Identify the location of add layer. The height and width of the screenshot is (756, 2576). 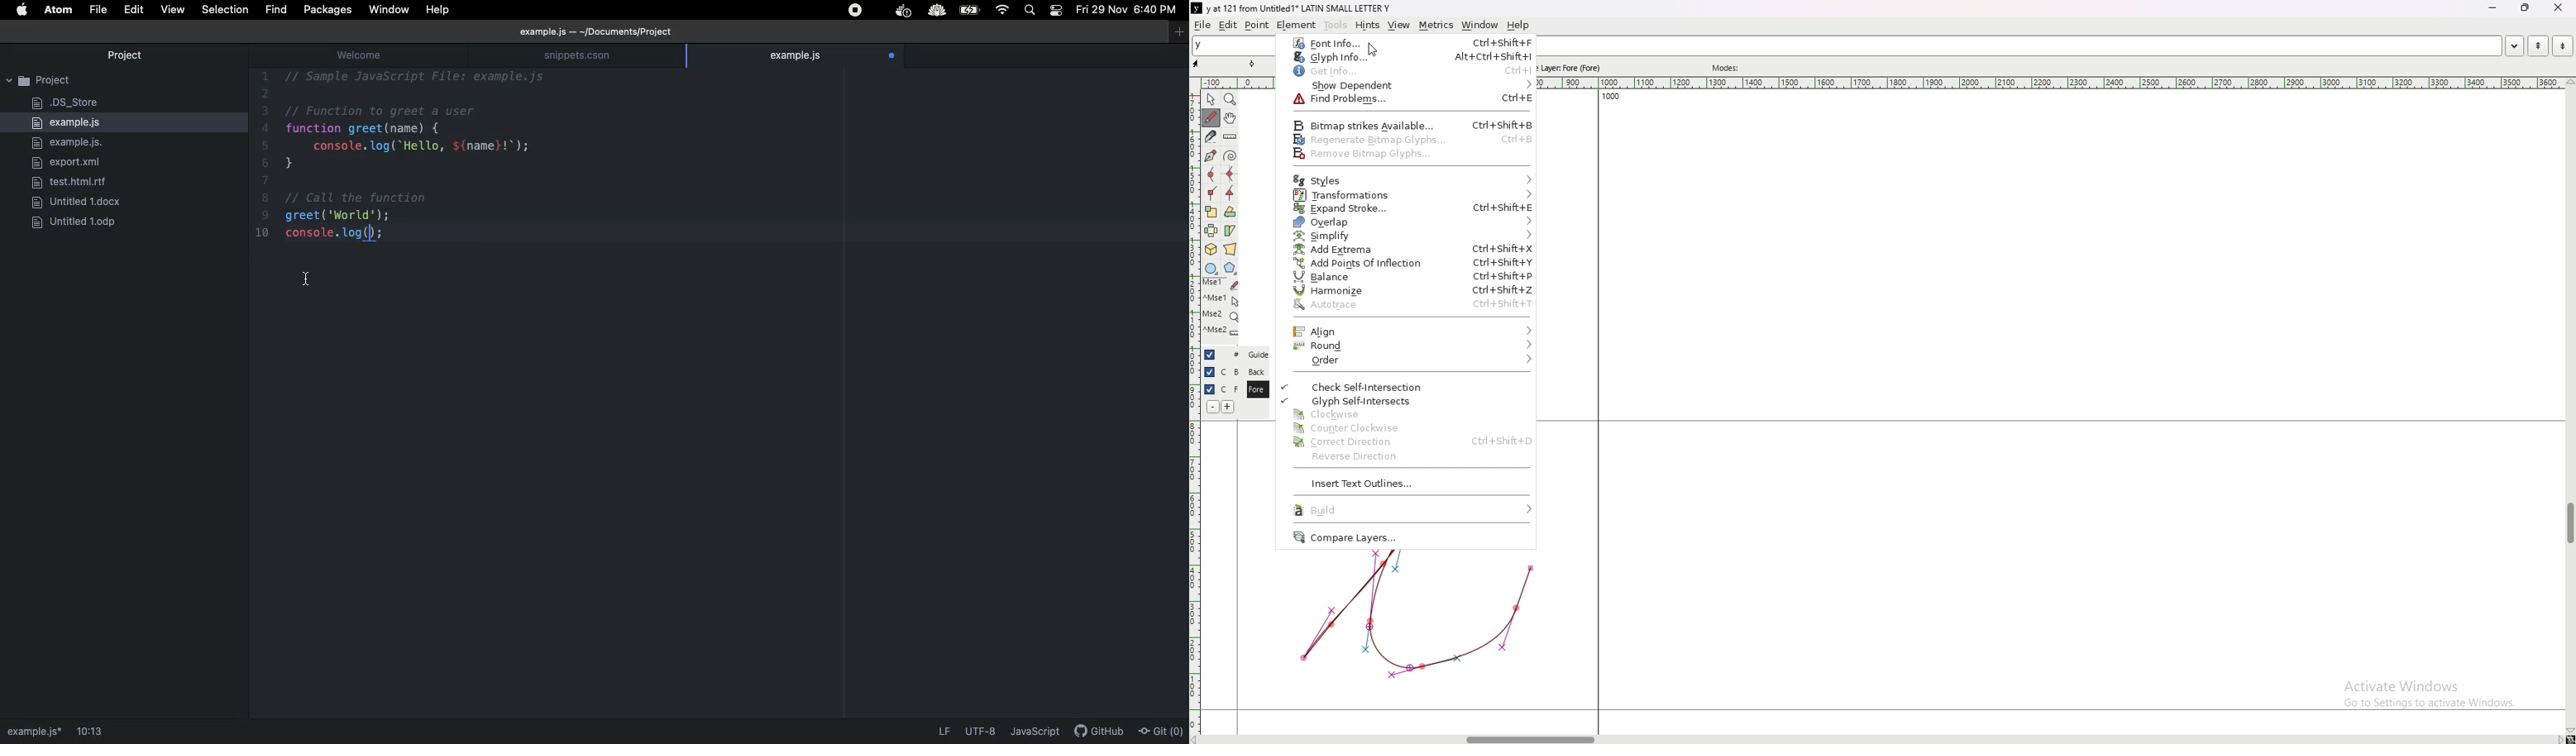
(1228, 407).